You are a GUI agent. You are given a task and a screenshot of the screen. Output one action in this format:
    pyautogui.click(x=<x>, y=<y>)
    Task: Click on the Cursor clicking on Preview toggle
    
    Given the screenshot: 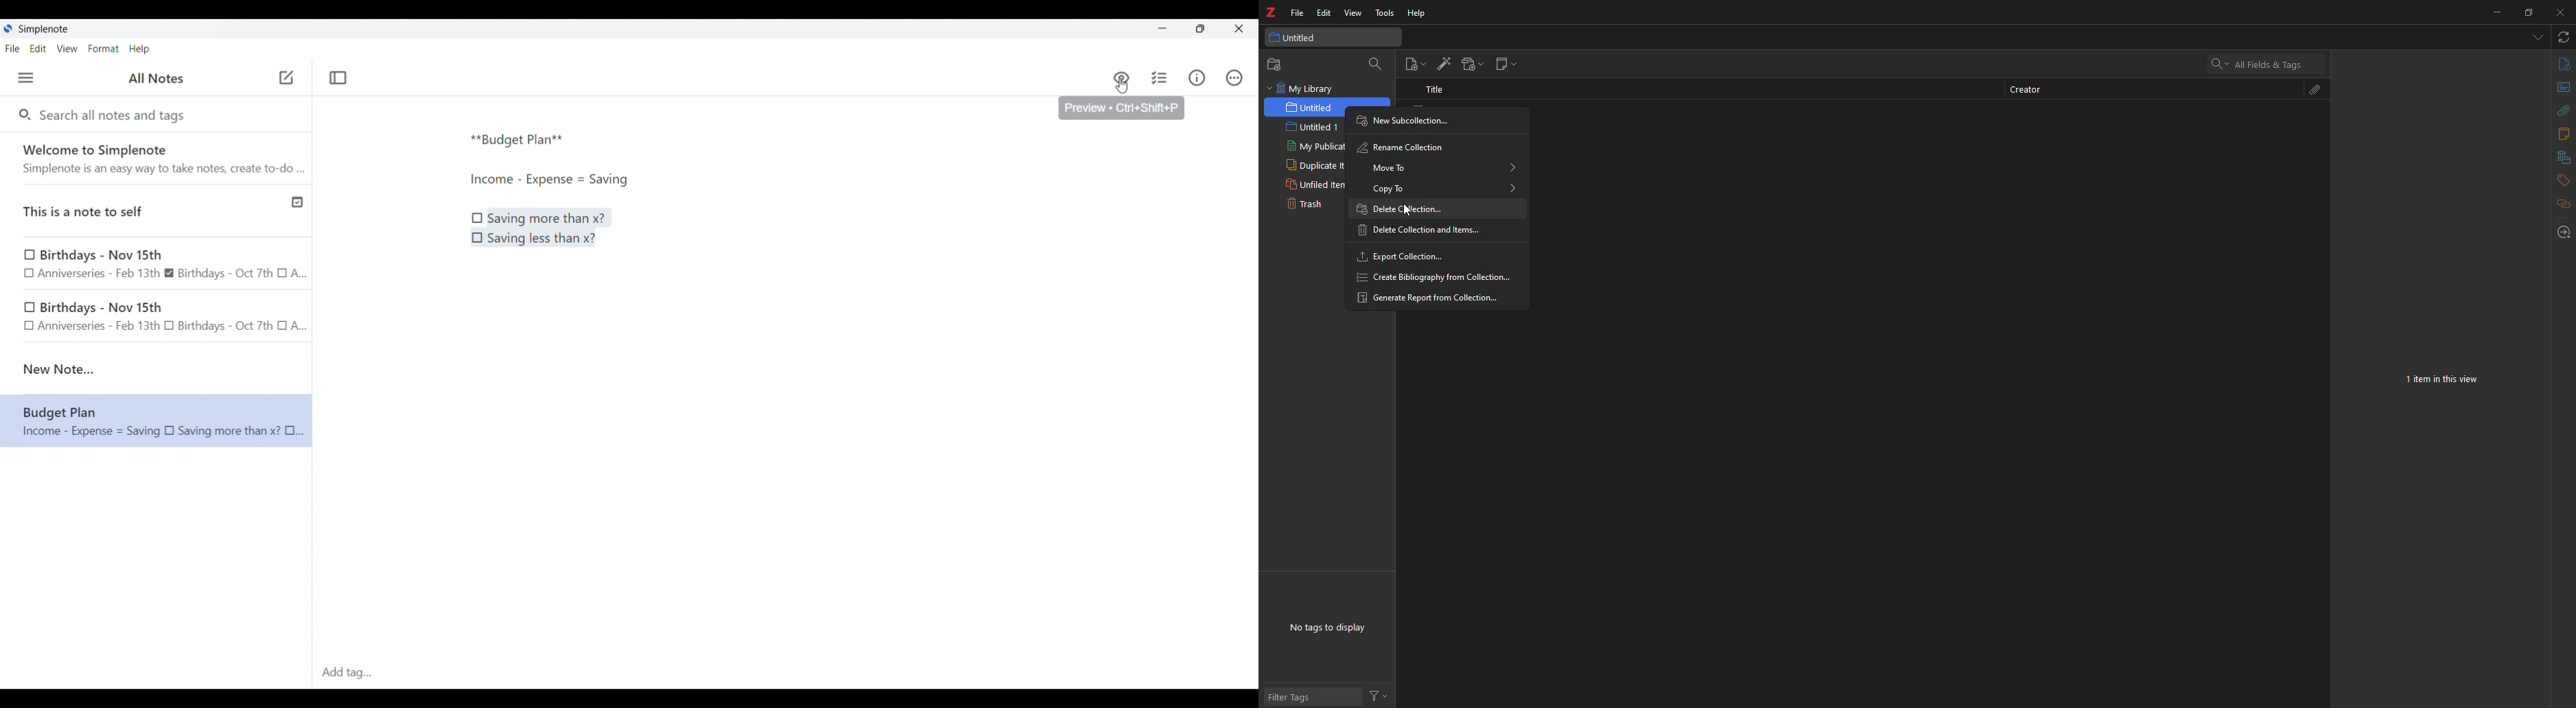 What is the action you would take?
    pyautogui.click(x=1122, y=86)
    